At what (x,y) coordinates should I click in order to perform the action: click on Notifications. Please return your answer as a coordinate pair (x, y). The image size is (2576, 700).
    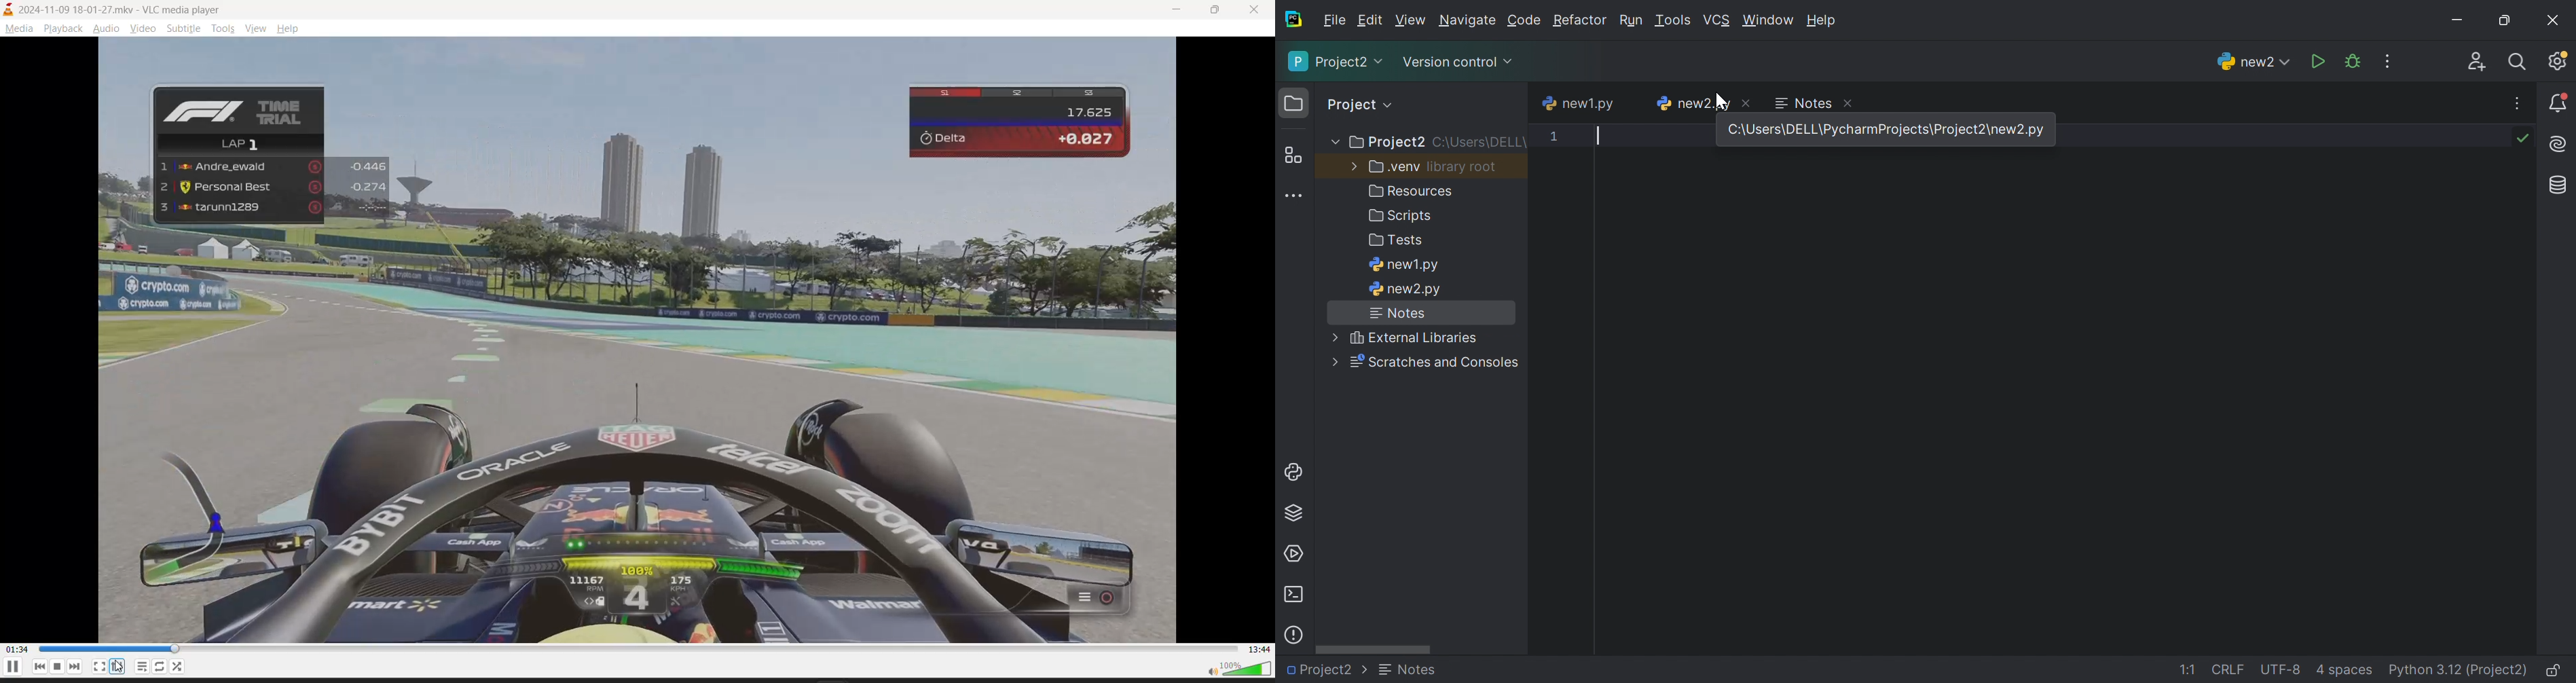
    Looking at the image, I should click on (2559, 103).